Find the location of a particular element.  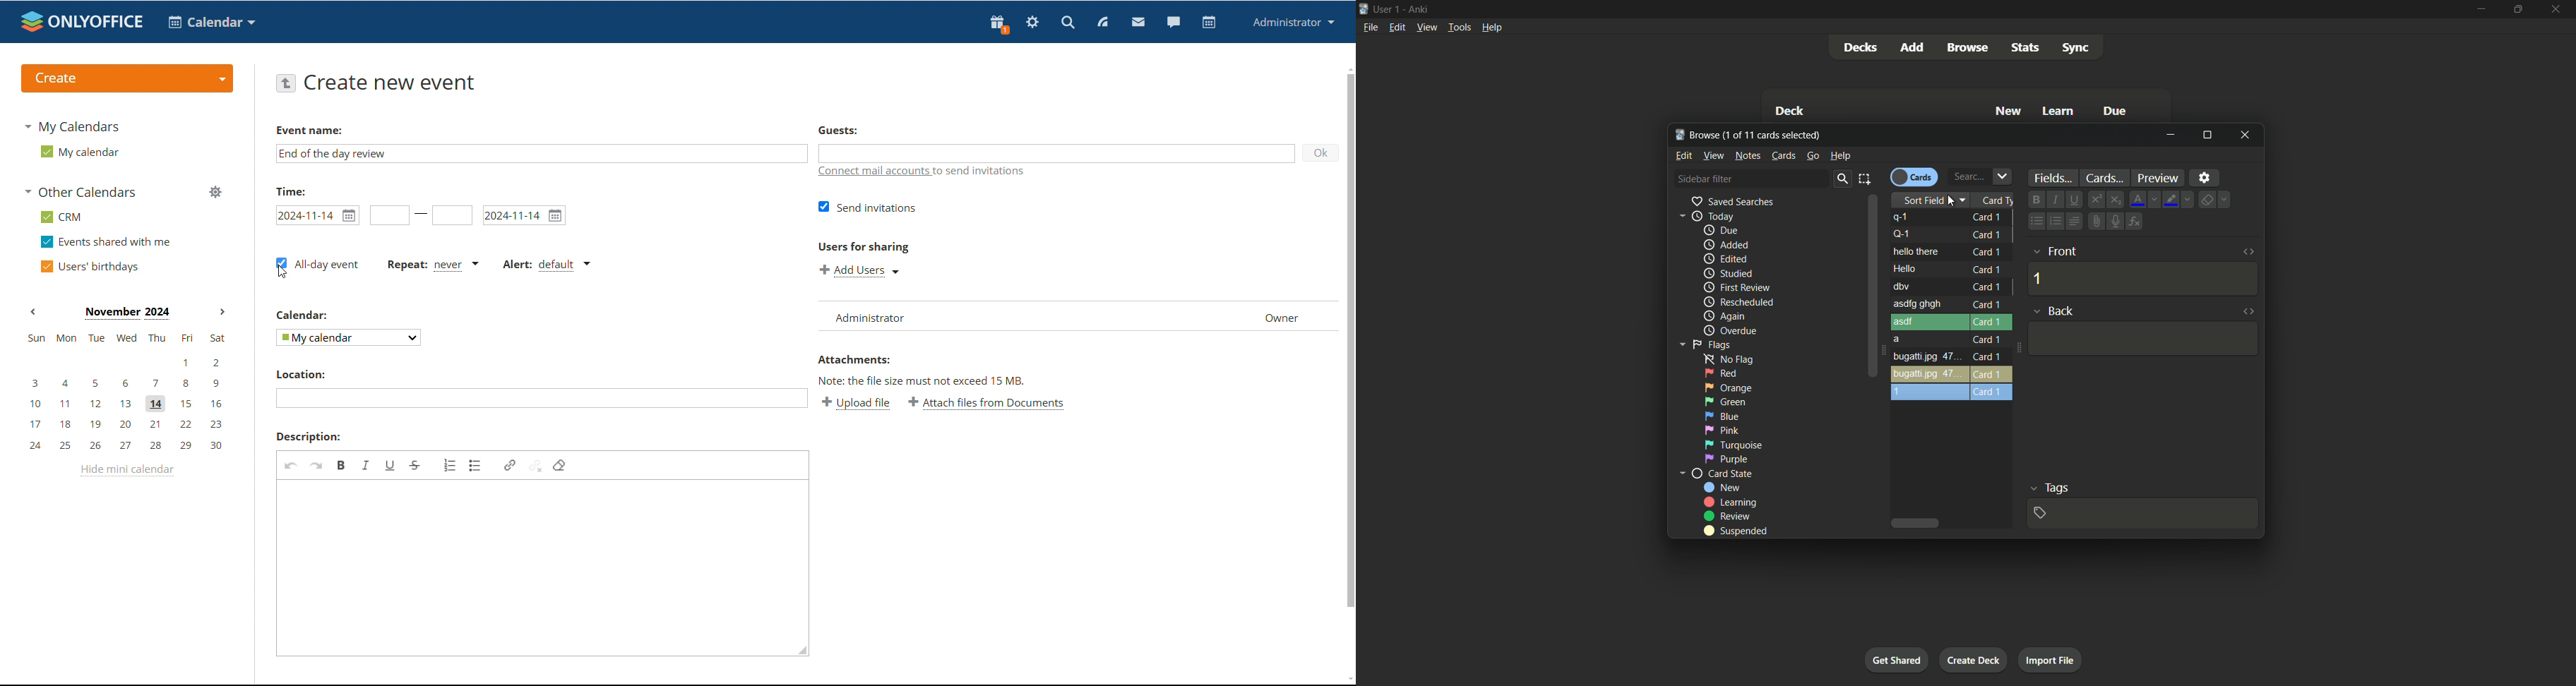

saved searches is located at coordinates (1732, 201).